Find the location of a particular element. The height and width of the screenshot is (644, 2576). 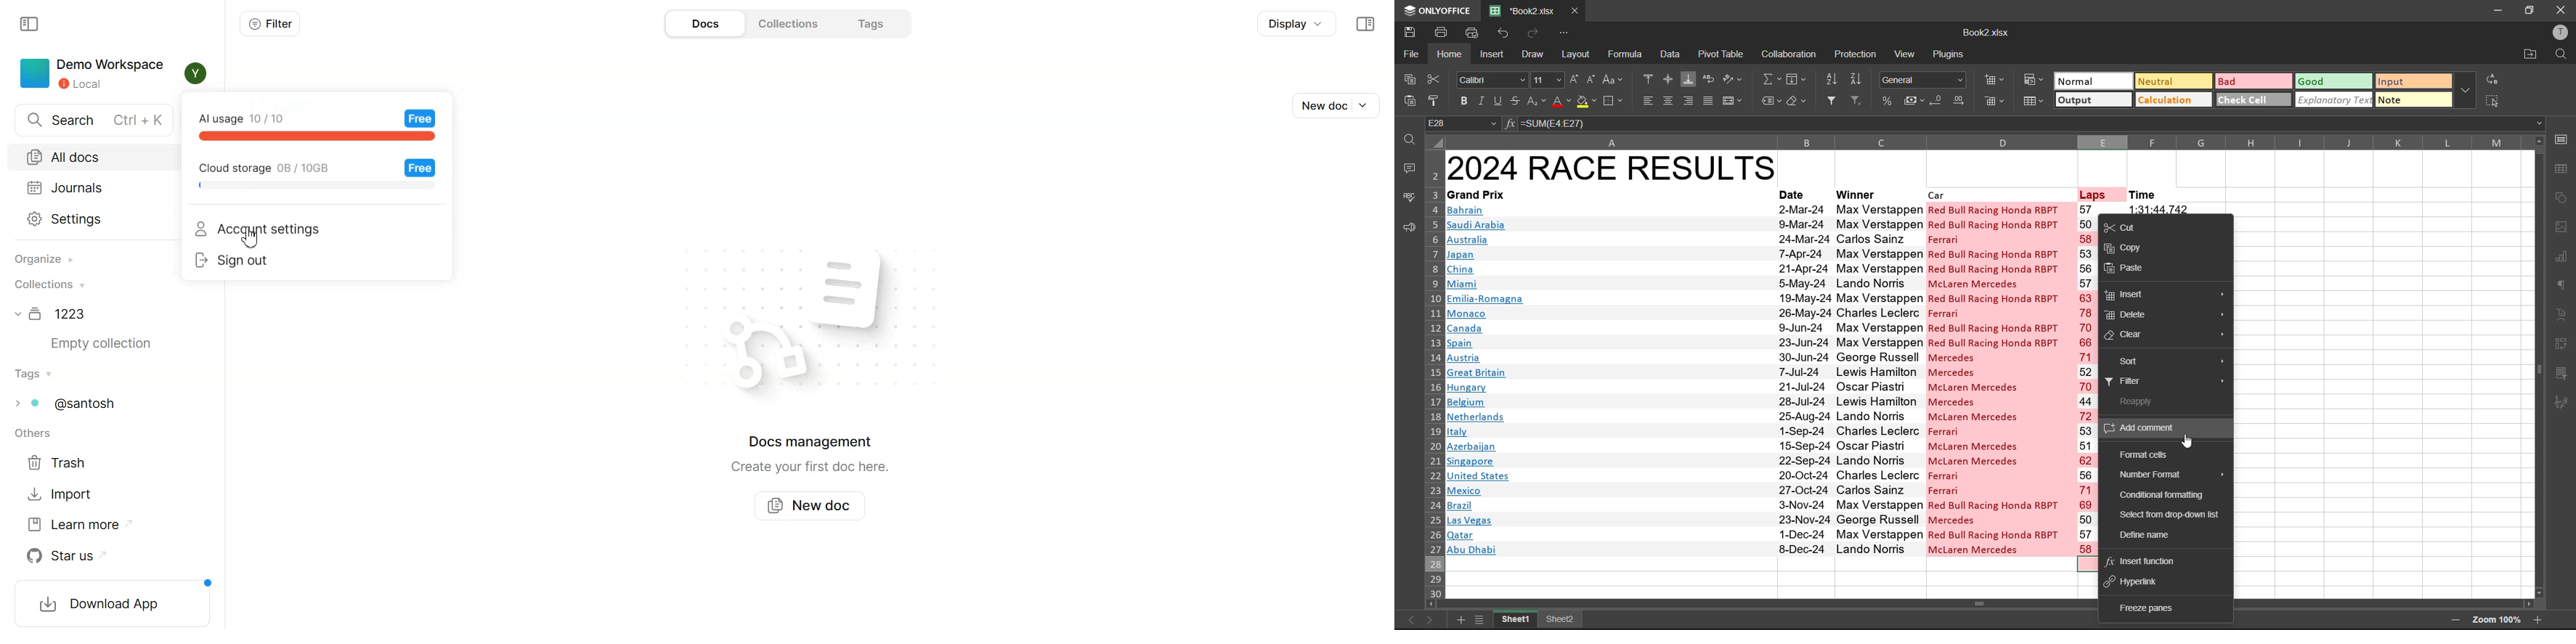

pivot table is located at coordinates (1724, 55).